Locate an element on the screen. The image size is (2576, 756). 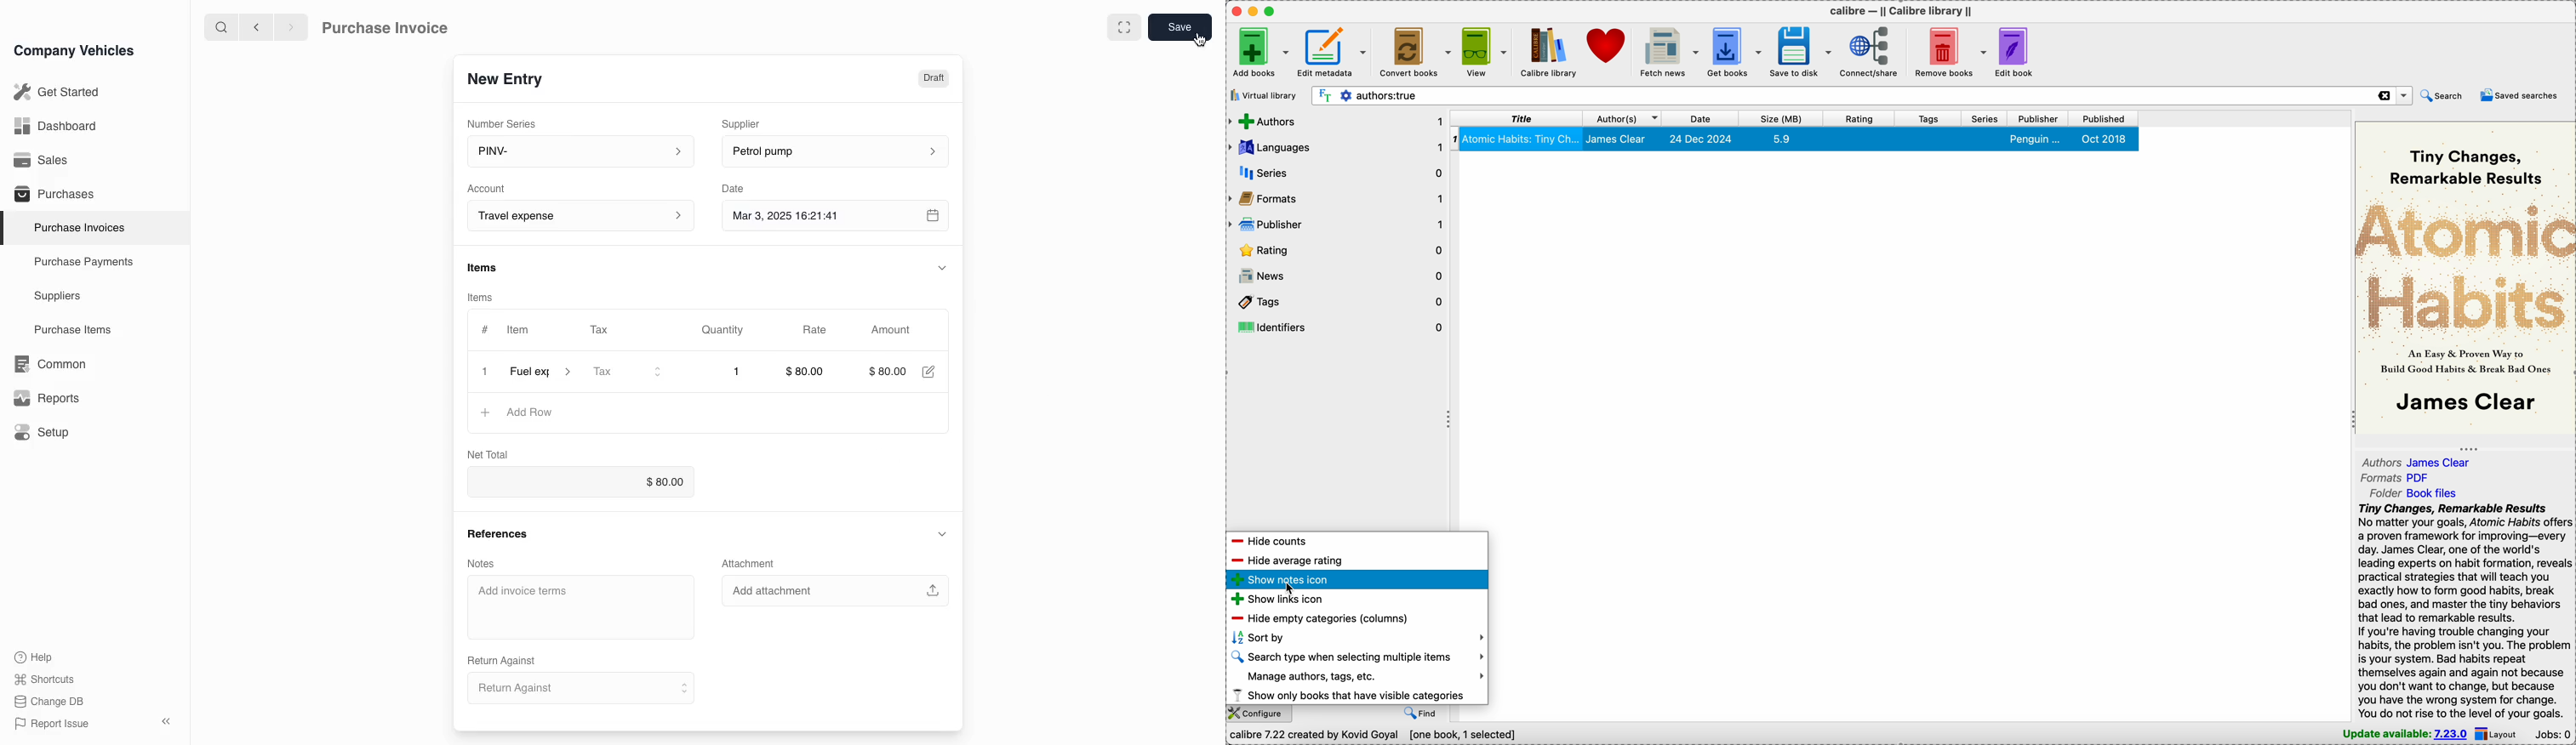
Purchase Payments is located at coordinates (82, 262).